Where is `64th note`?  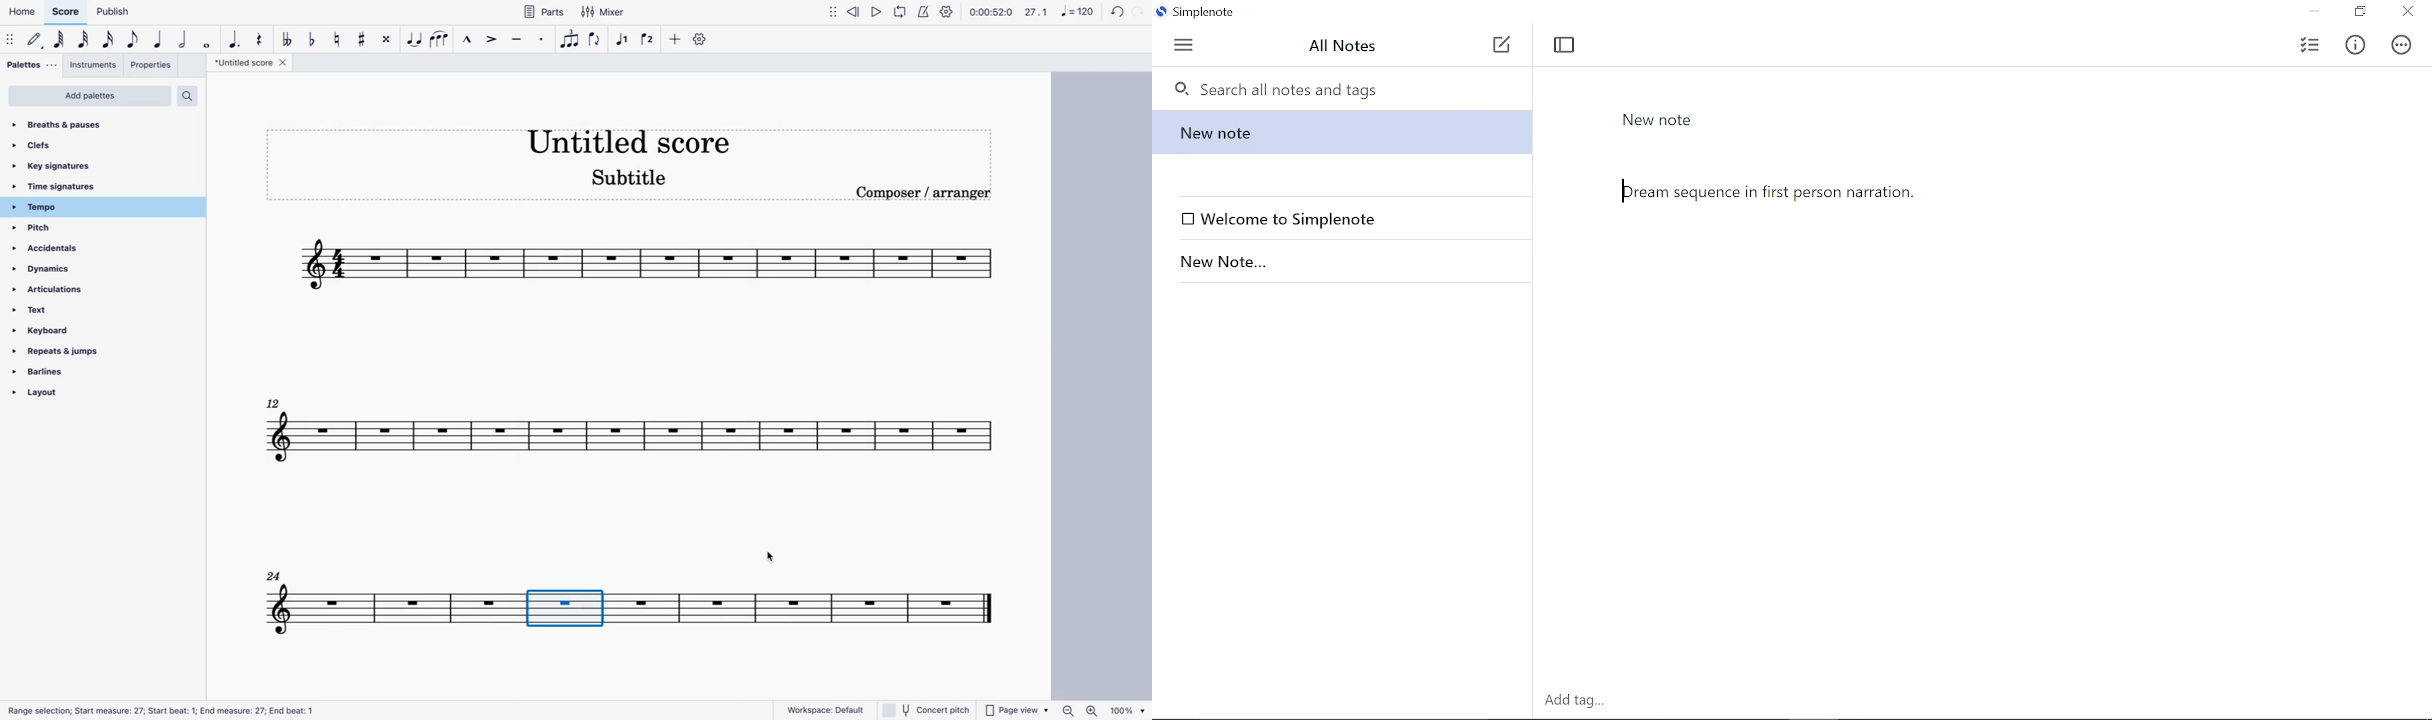 64th note is located at coordinates (60, 40).